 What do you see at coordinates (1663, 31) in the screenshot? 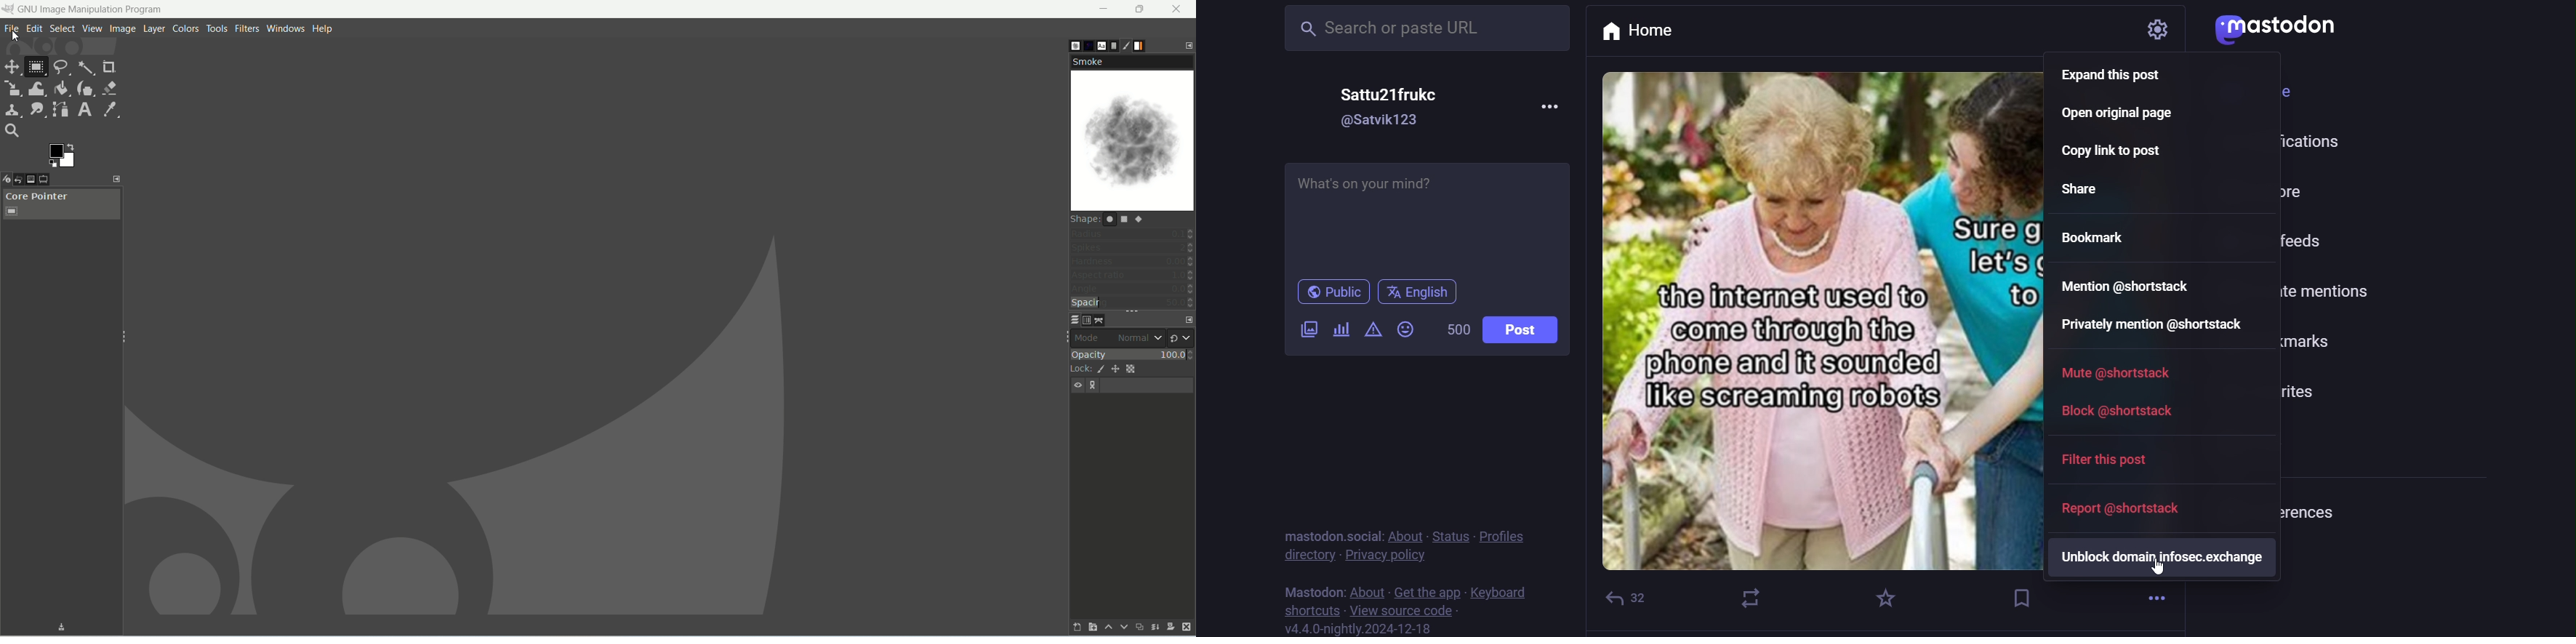
I see `home` at bounding box center [1663, 31].